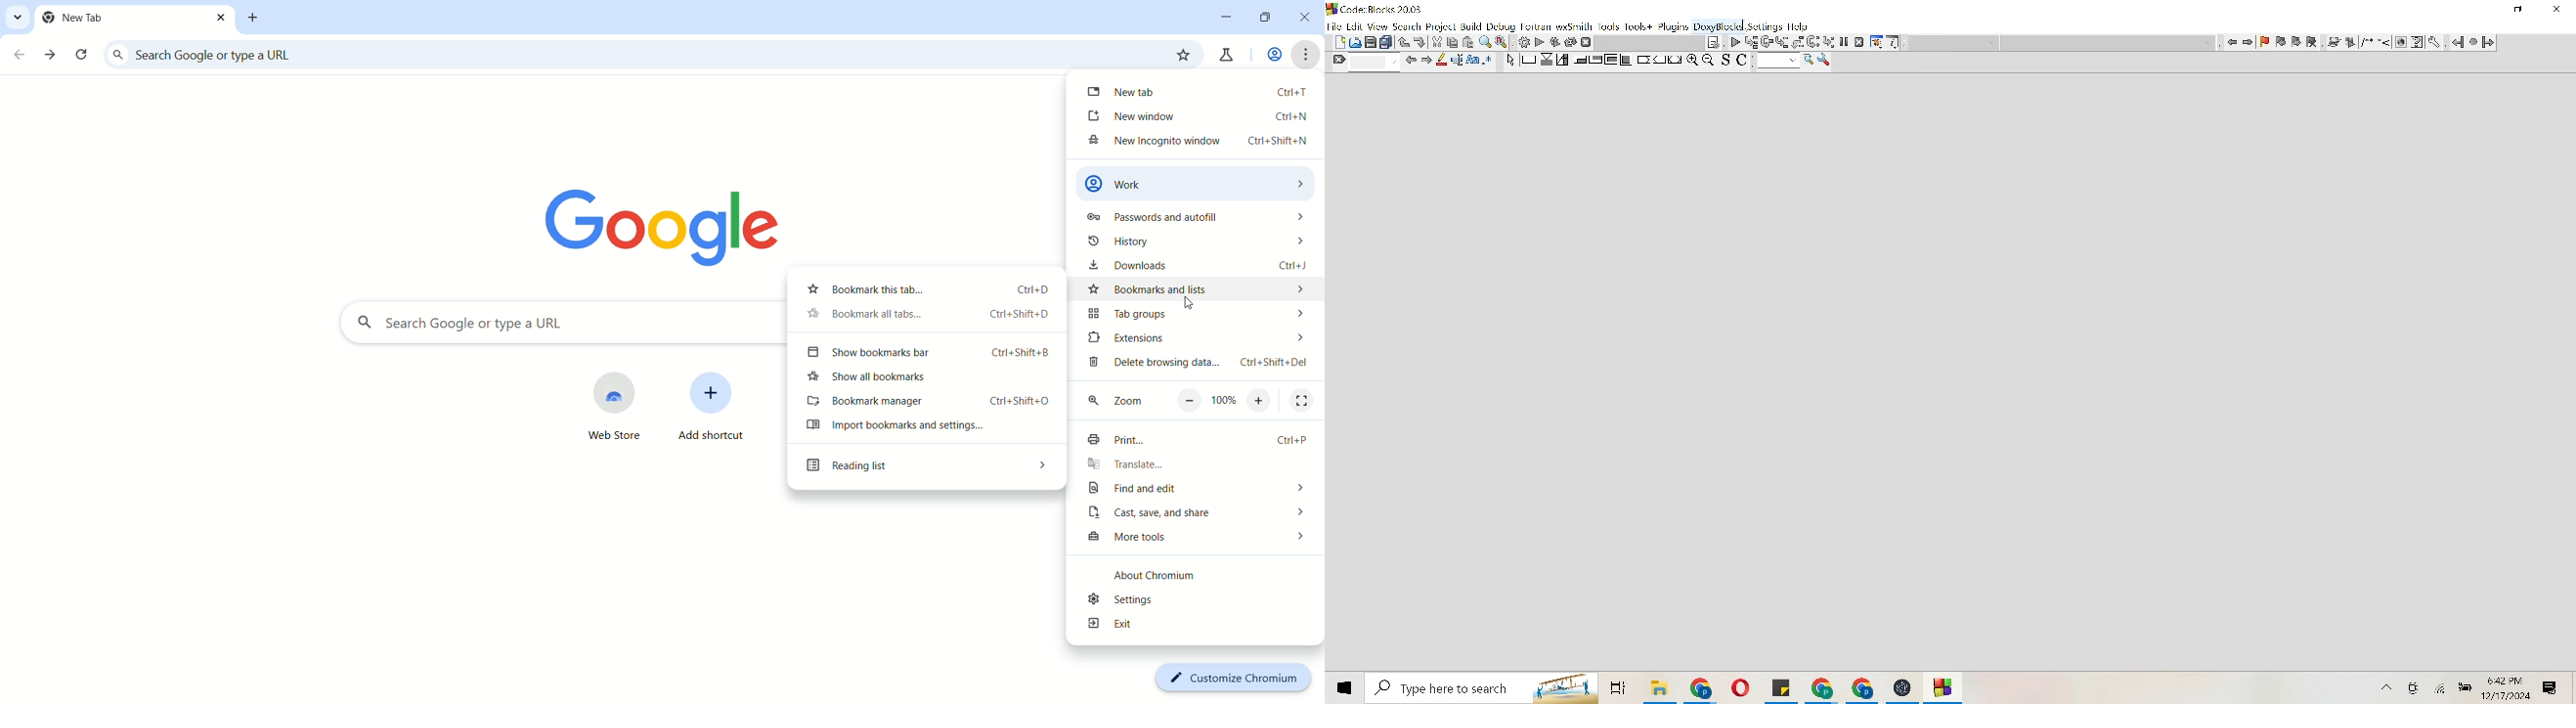 Image resolution: width=2576 pixels, height=728 pixels. Describe the element at coordinates (1673, 26) in the screenshot. I see `Plugins` at that location.